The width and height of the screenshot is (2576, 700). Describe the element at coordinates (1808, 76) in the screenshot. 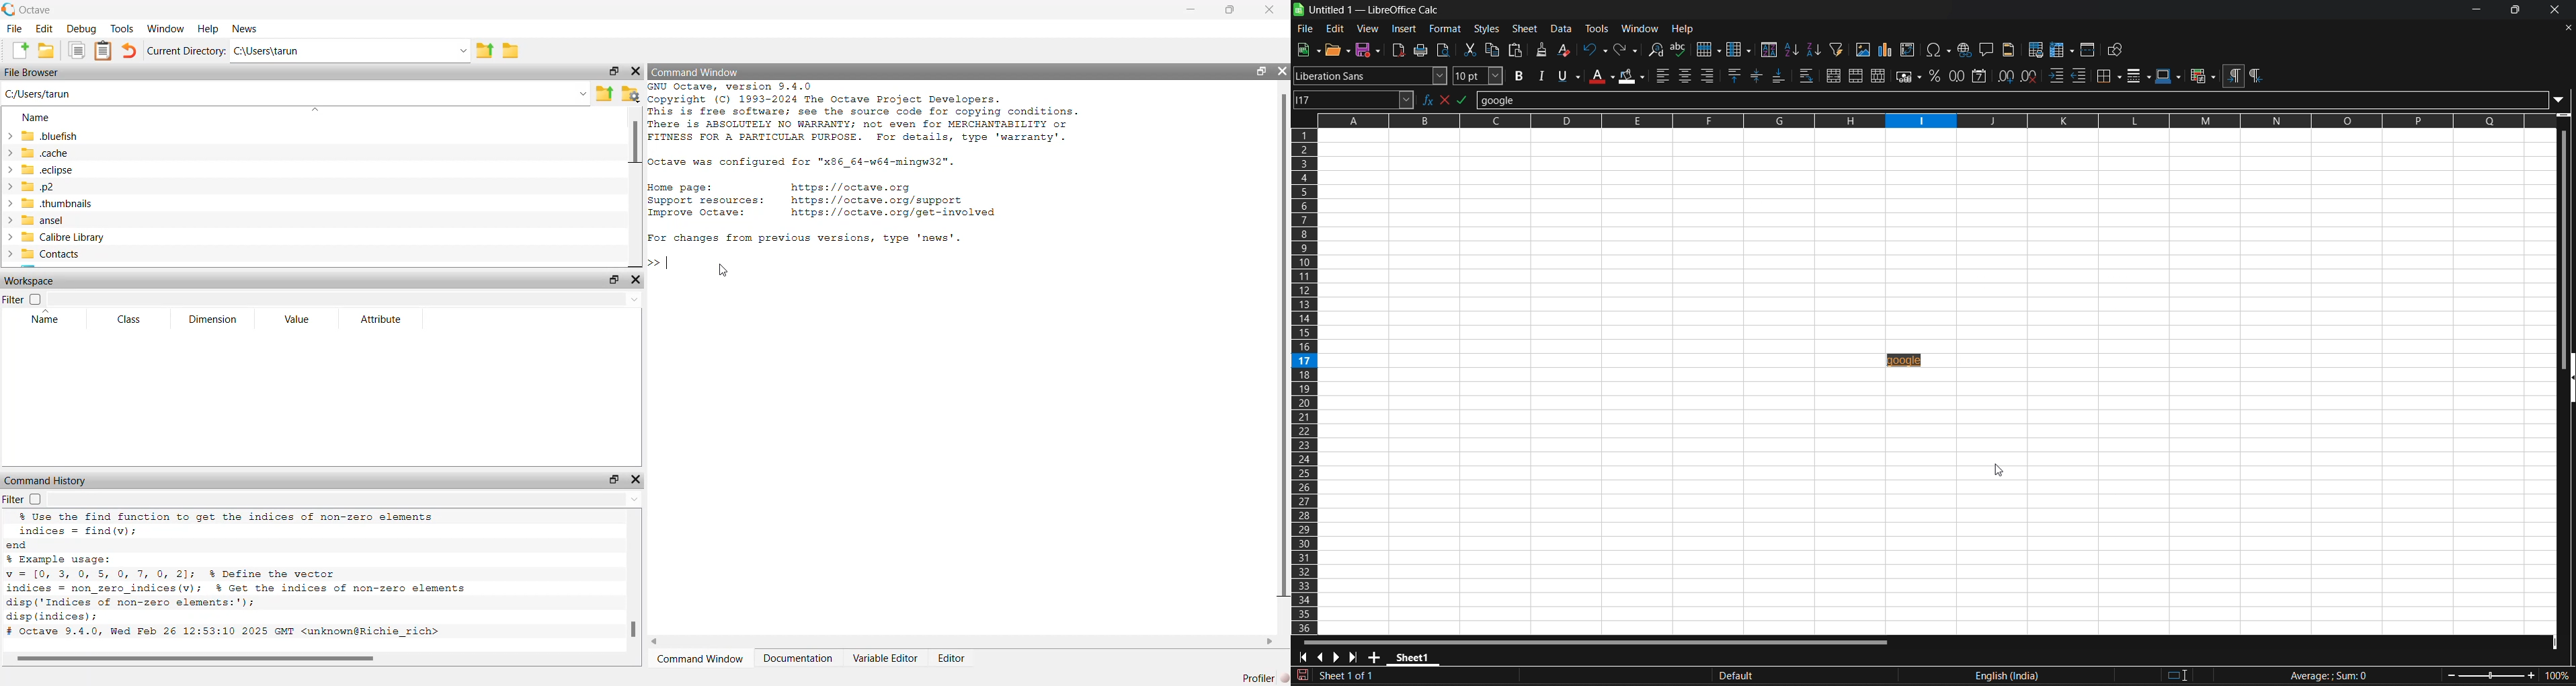

I see `wrap text` at that location.